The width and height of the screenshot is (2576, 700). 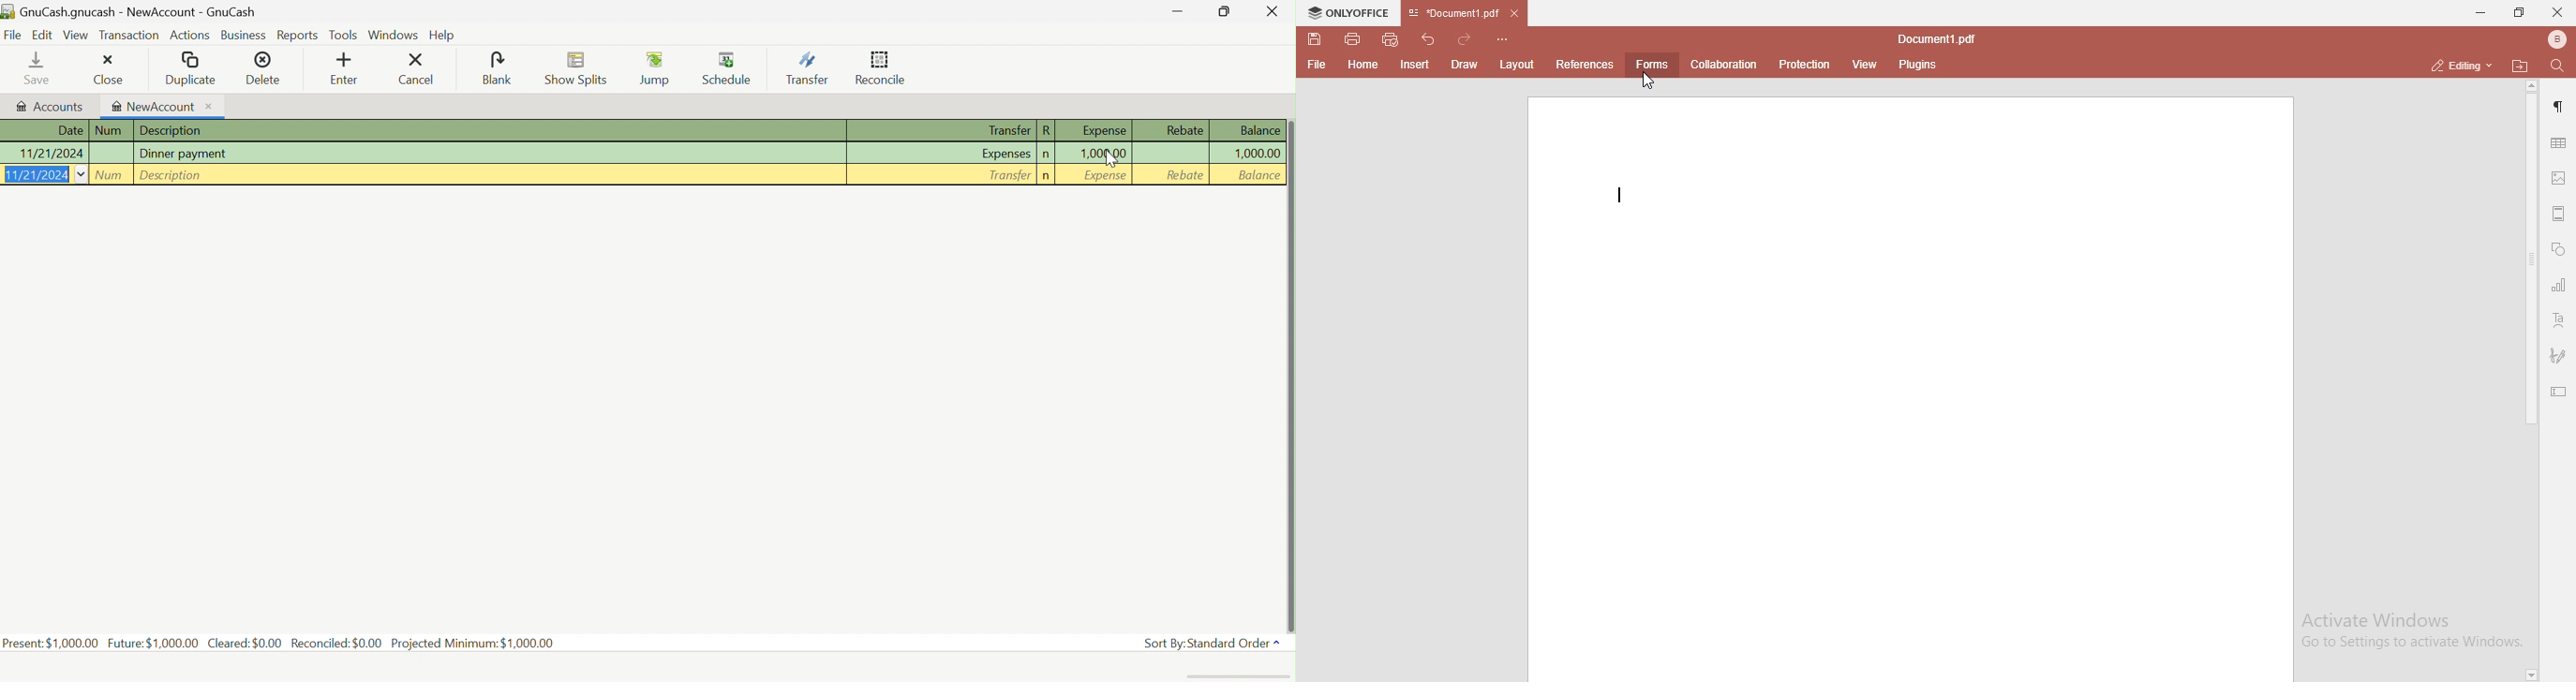 I want to click on Transfer, so click(x=1007, y=130).